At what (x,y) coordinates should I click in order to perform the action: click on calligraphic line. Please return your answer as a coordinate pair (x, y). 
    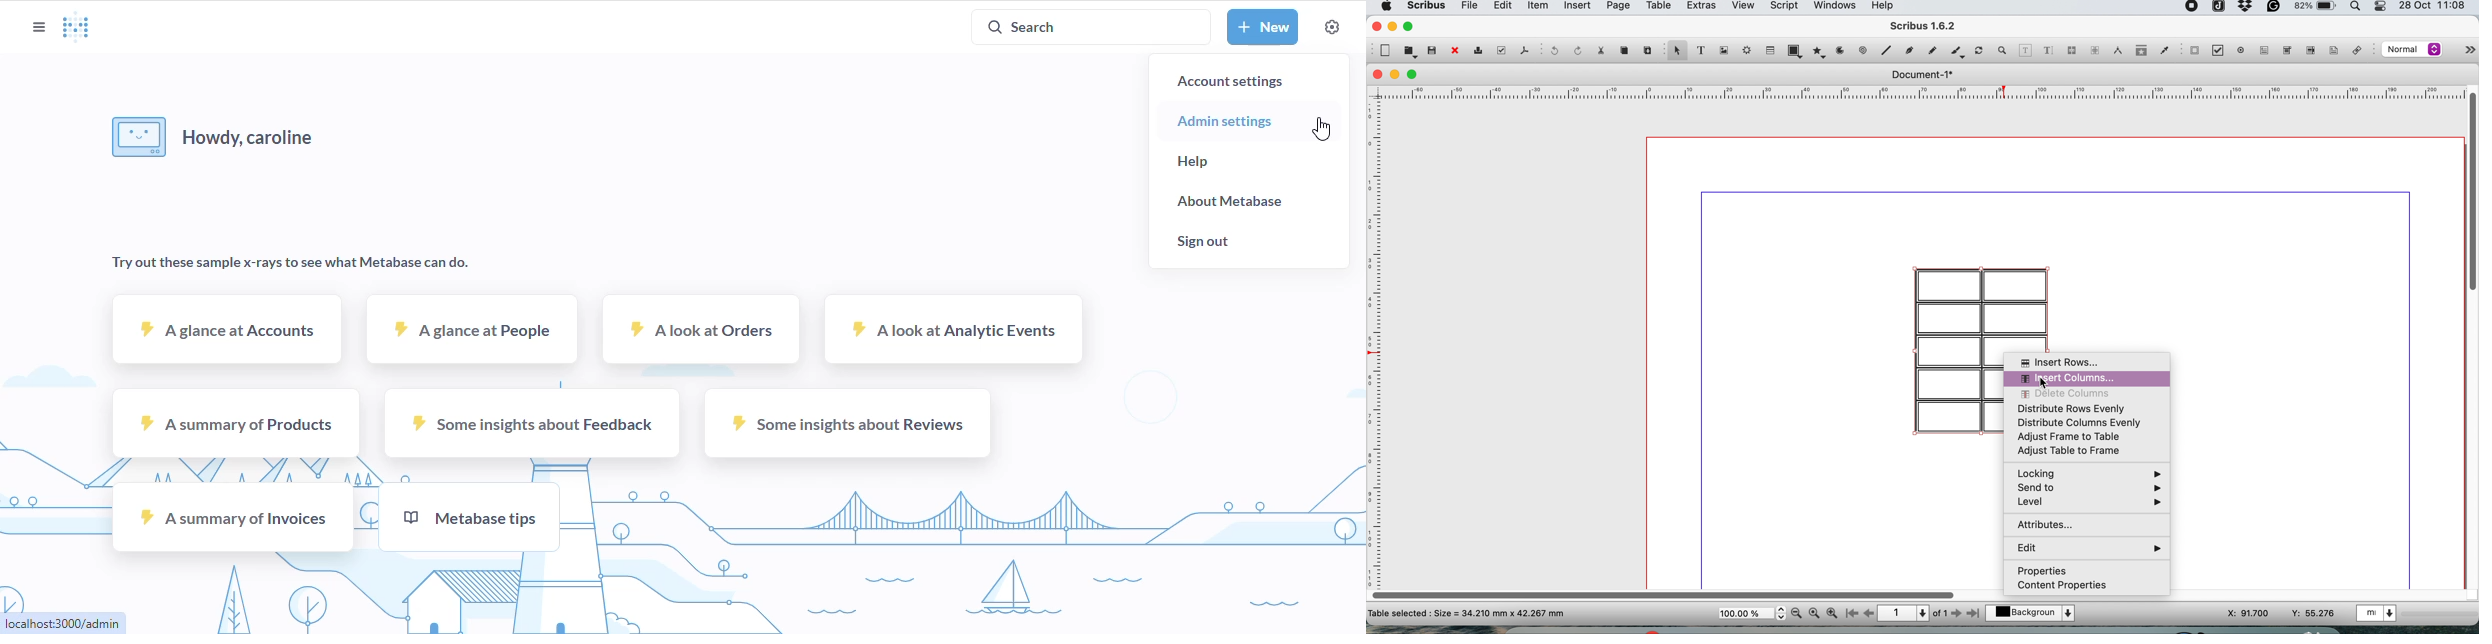
    Looking at the image, I should click on (1956, 53).